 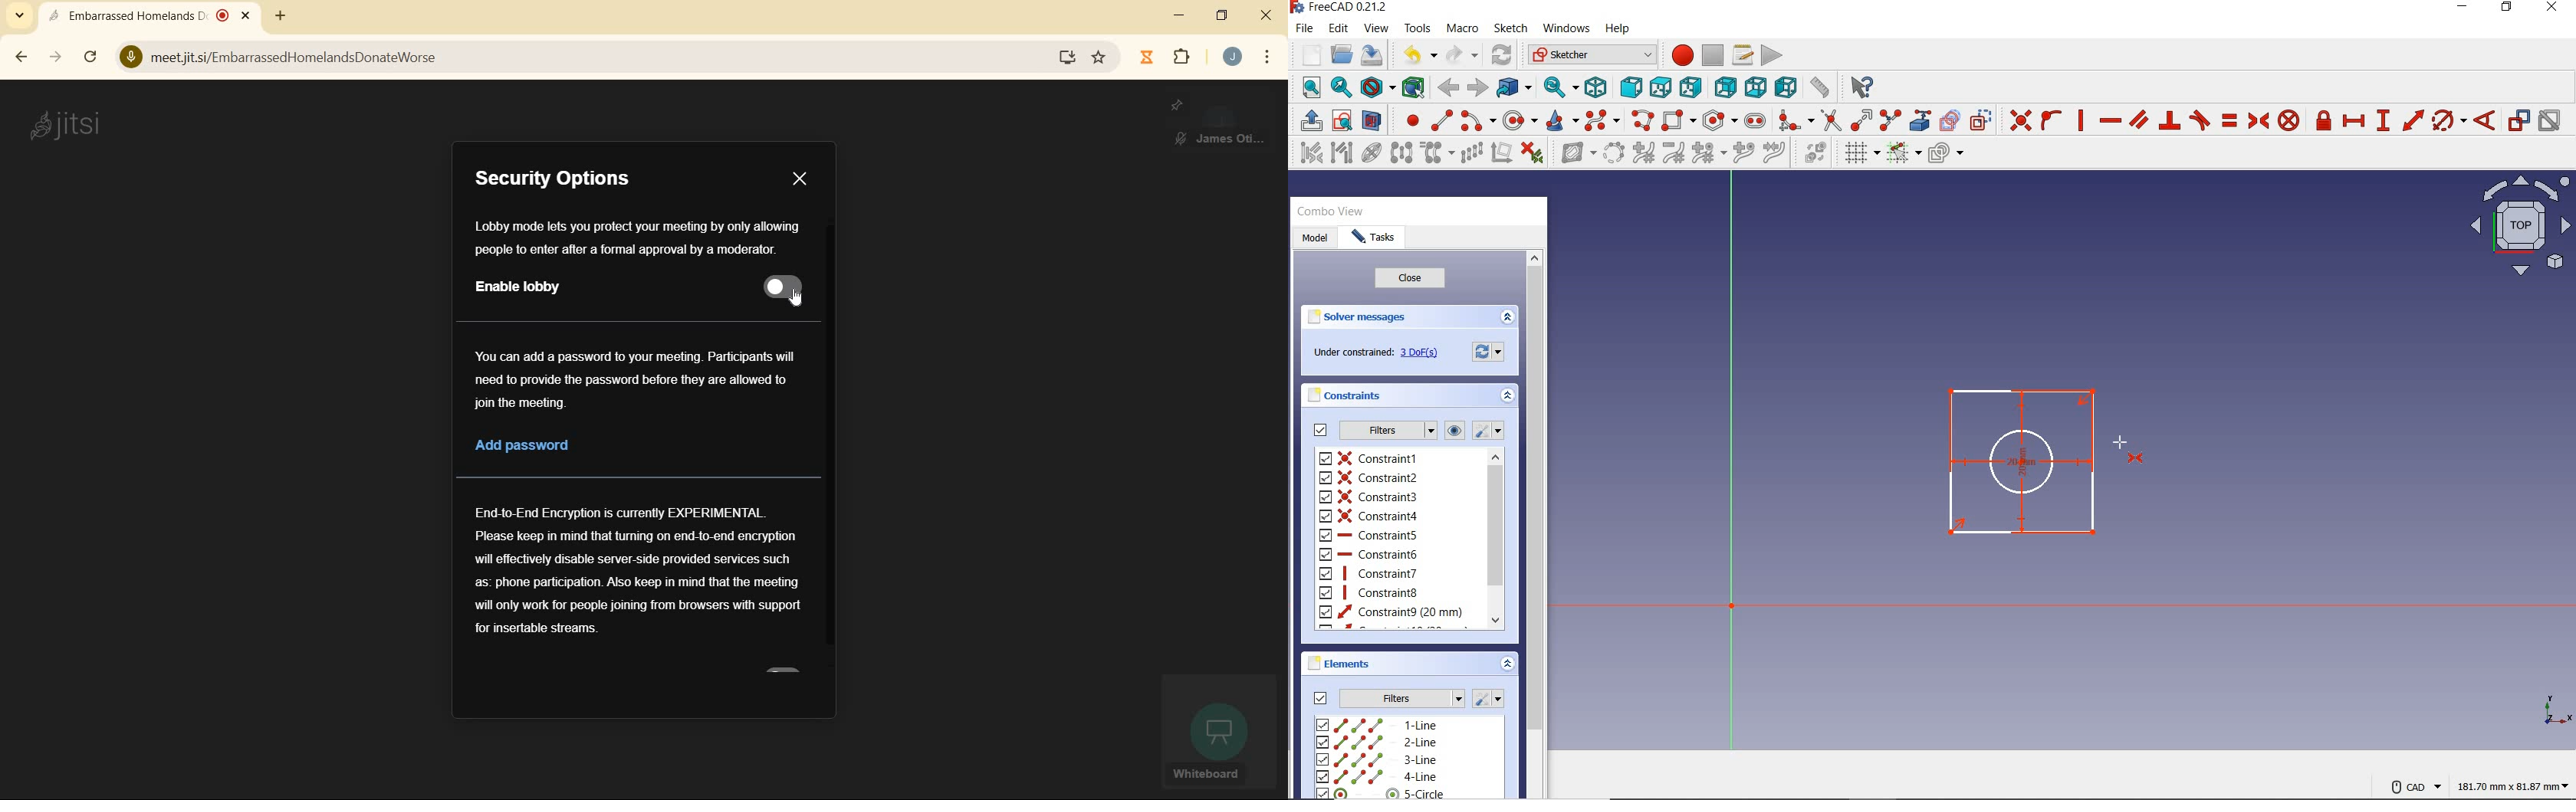 I want to click on tasks, so click(x=1376, y=237).